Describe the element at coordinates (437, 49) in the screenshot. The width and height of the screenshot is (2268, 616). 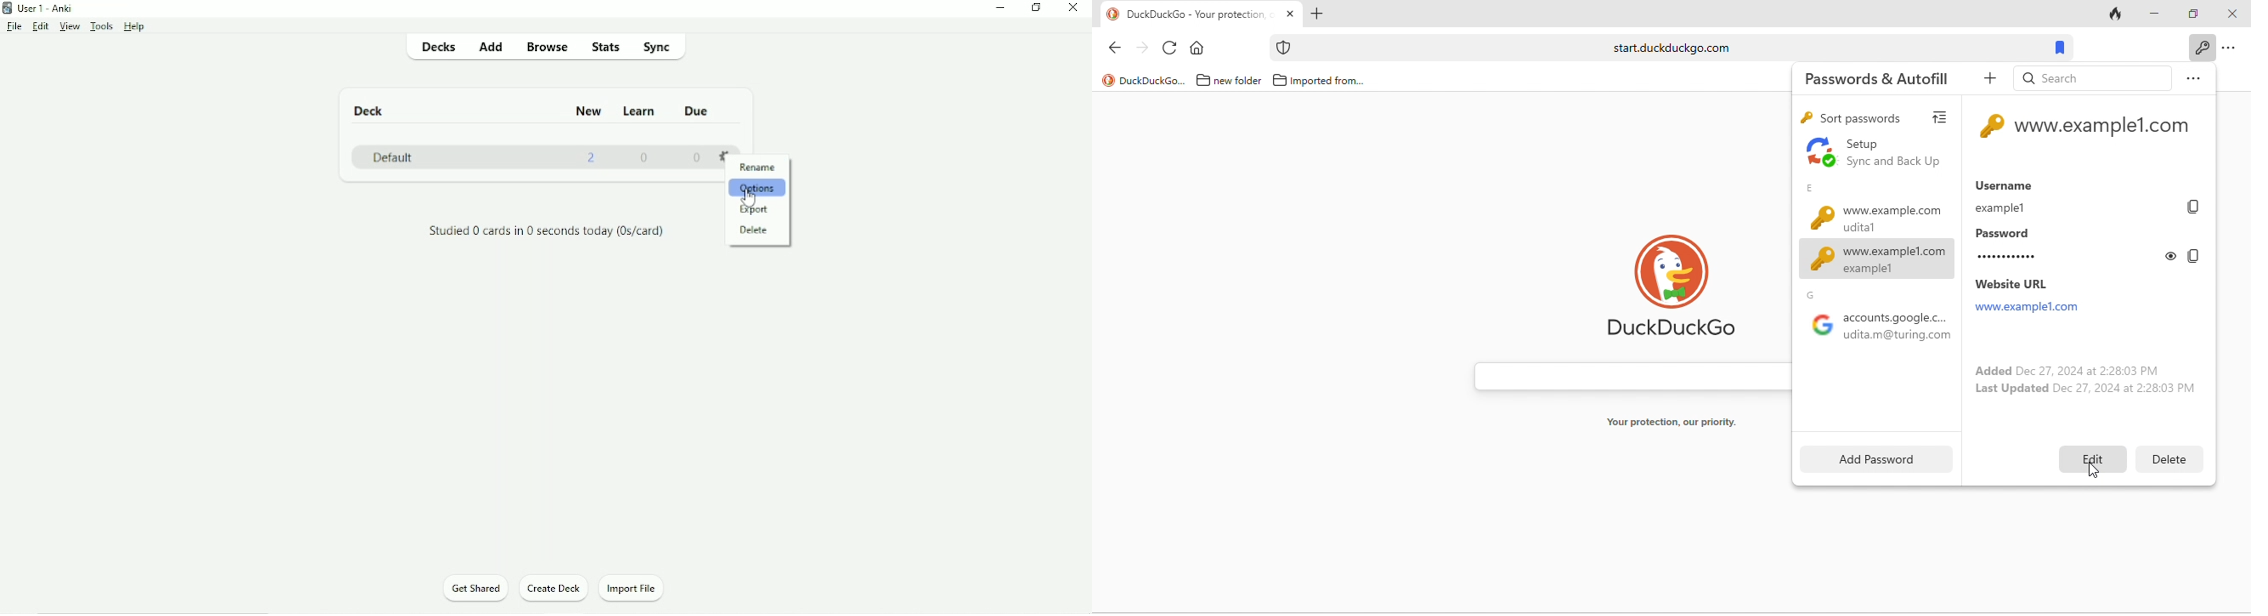
I see `Decks` at that location.